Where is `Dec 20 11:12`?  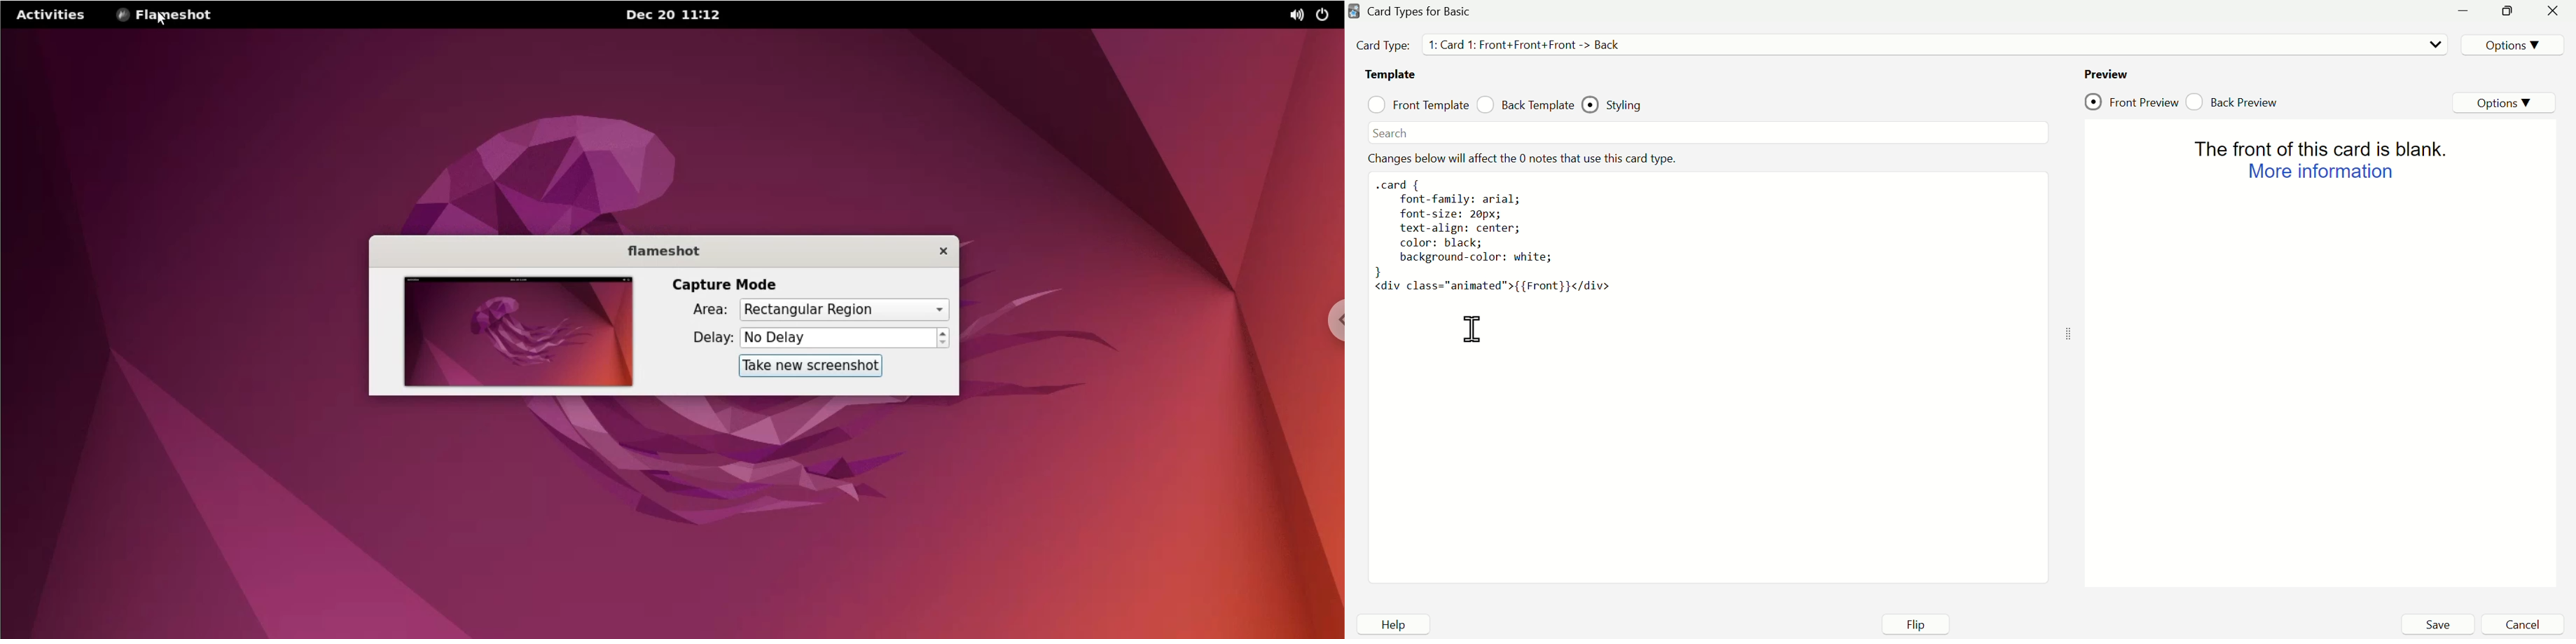
Dec 20 11:12 is located at coordinates (674, 15).